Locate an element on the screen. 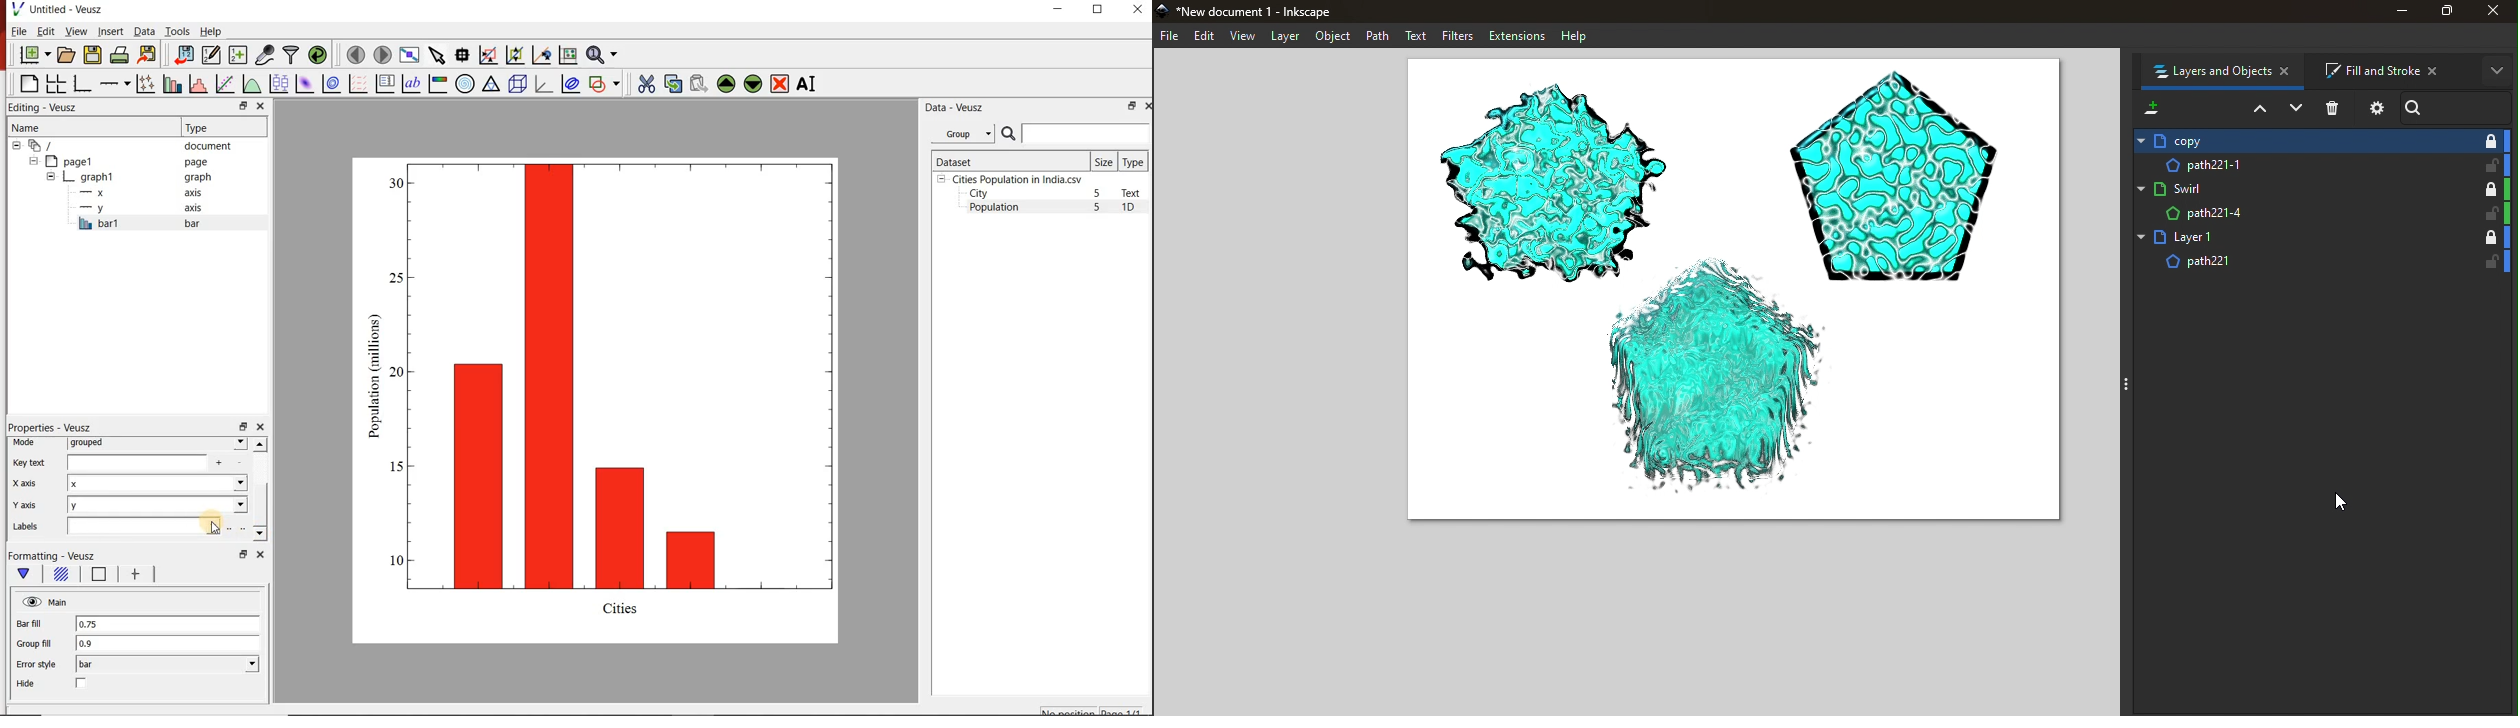 The image size is (2520, 728). x axis is located at coordinates (143, 193).